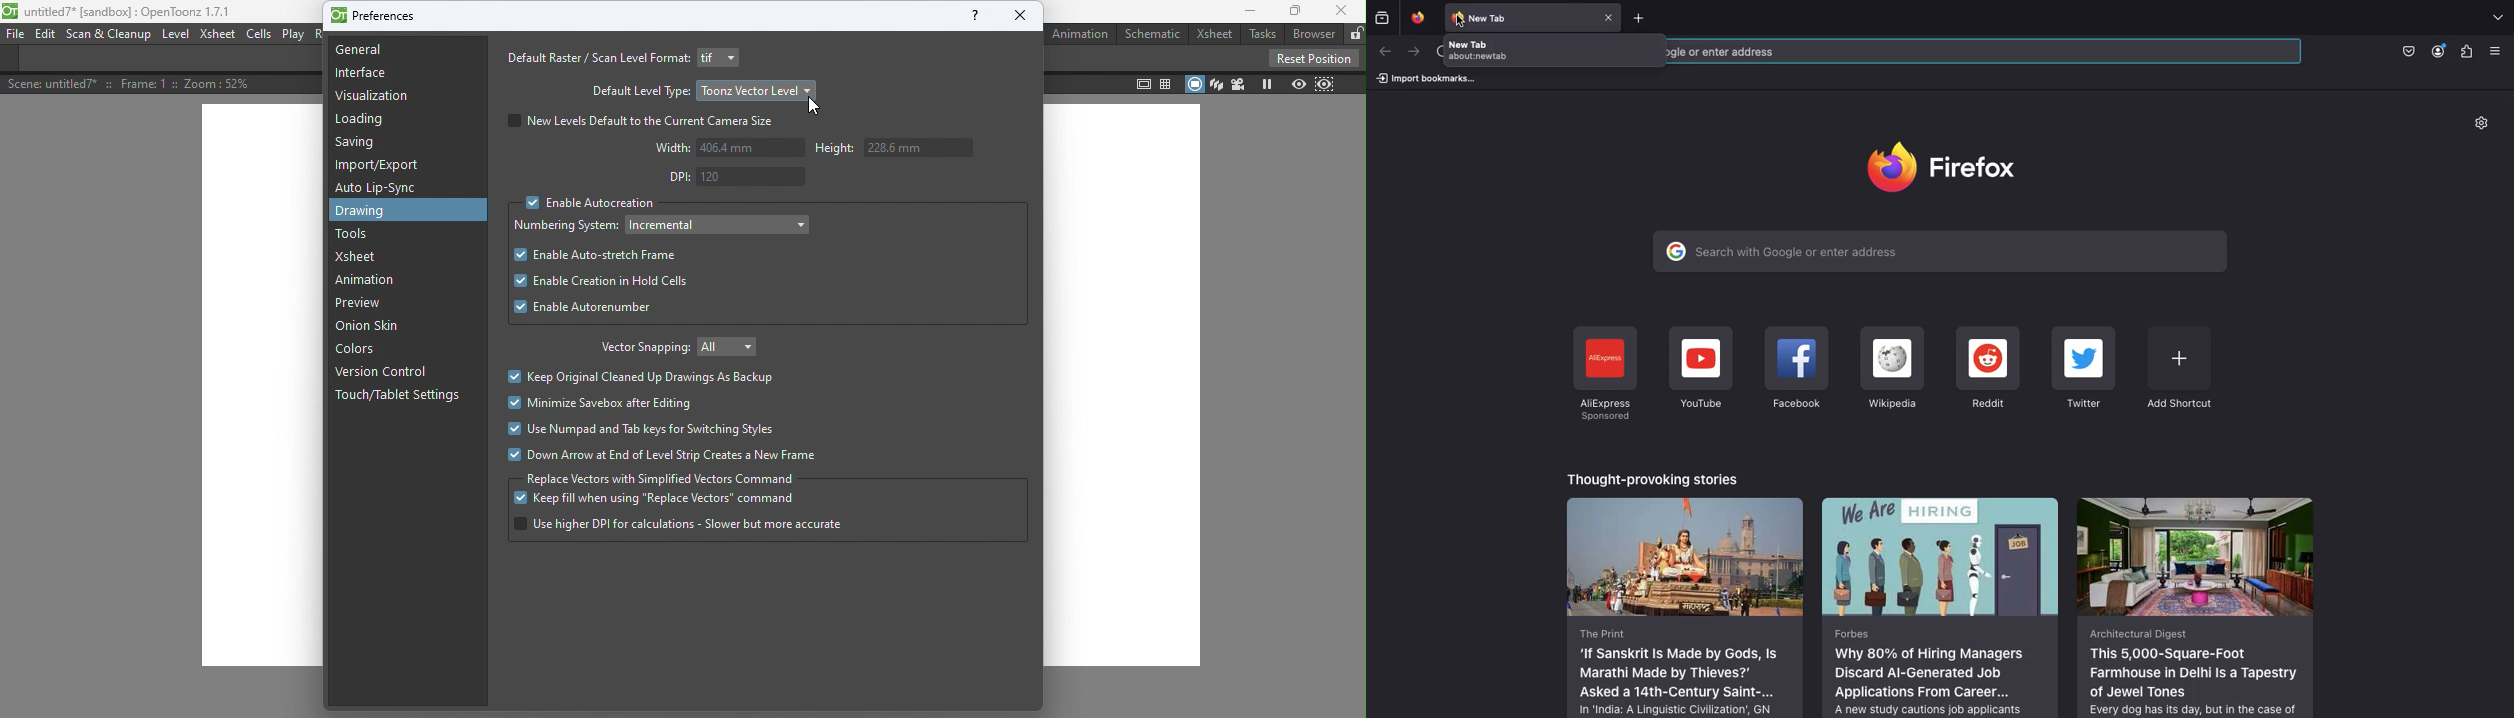  Describe the element at coordinates (2500, 51) in the screenshot. I see `Open application menu` at that location.